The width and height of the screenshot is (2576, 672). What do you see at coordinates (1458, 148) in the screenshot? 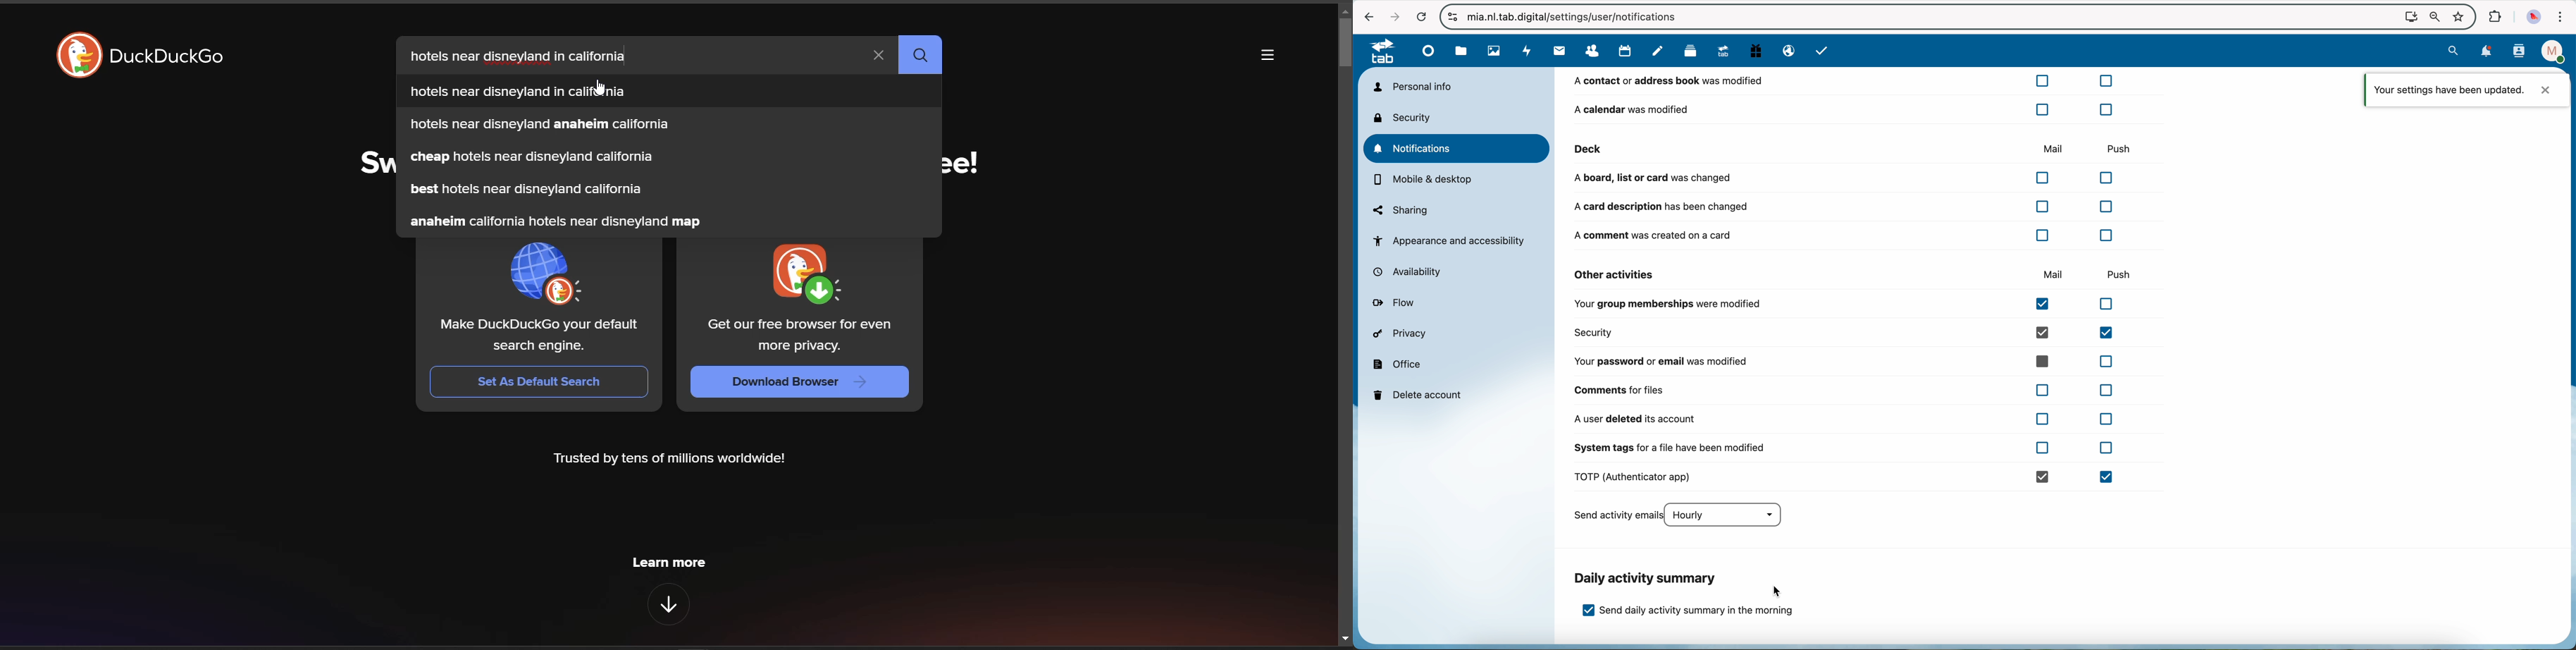
I see `notifications` at bounding box center [1458, 148].